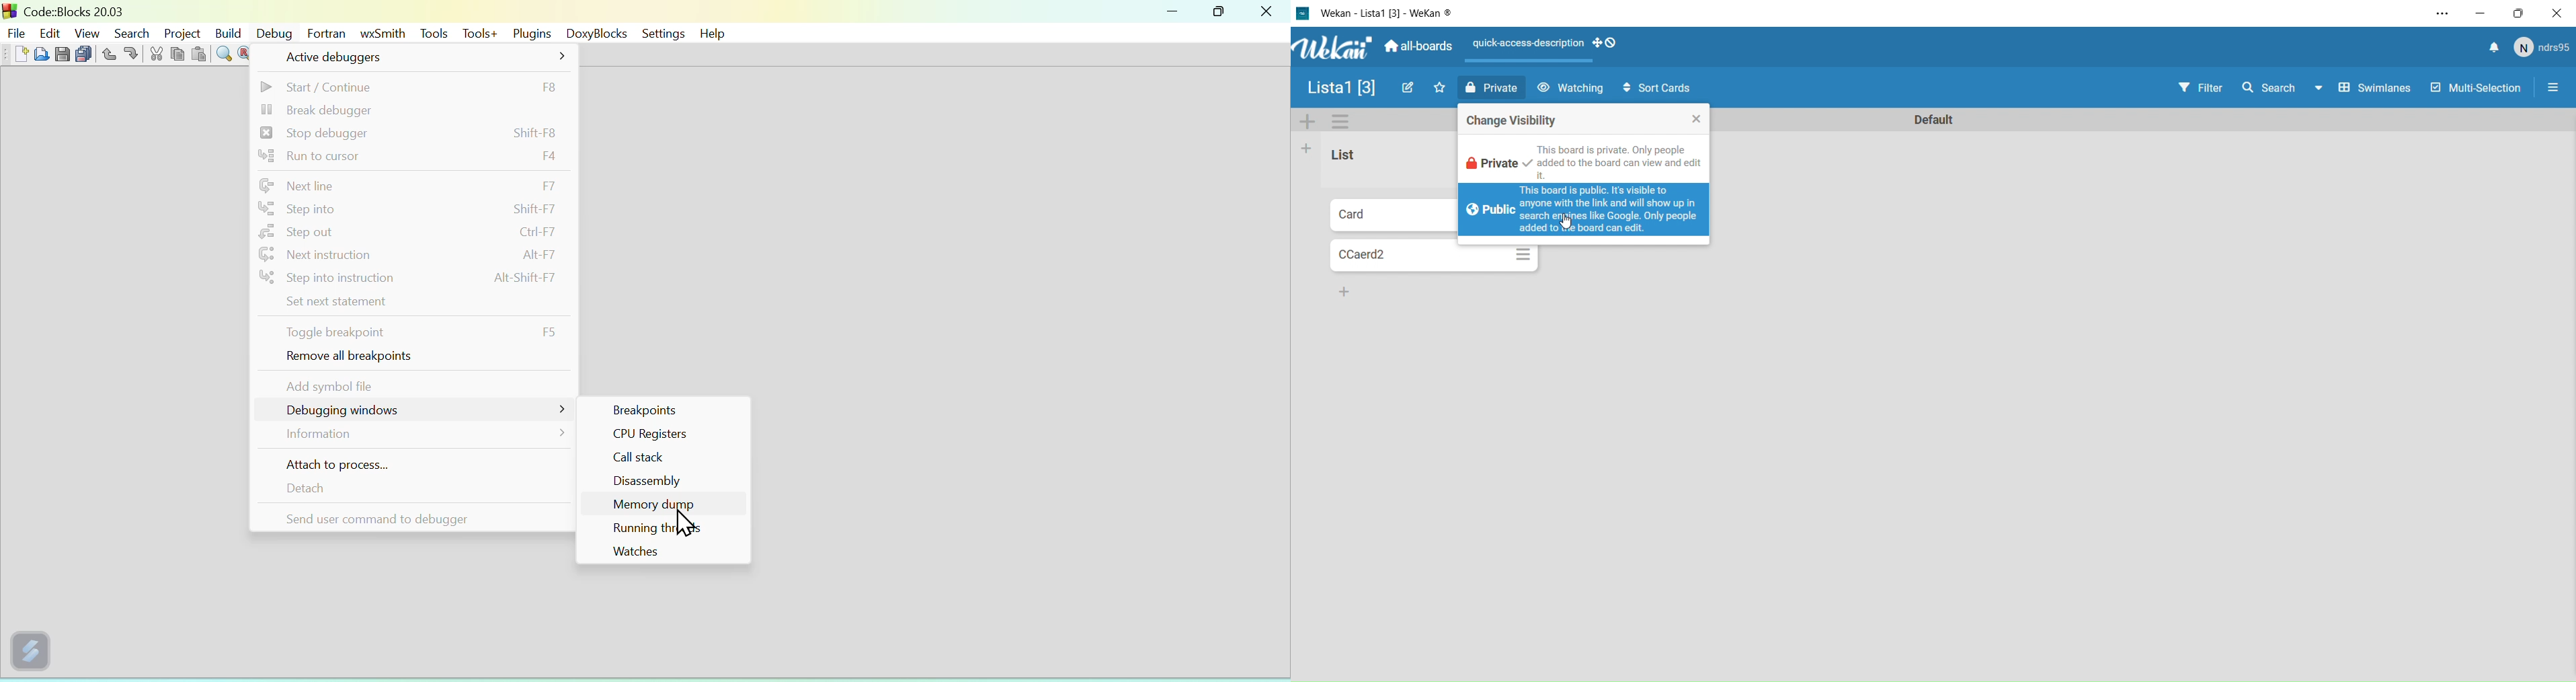 The image size is (2576, 700). Describe the element at coordinates (410, 437) in the screenshot. I see `information` at that location.